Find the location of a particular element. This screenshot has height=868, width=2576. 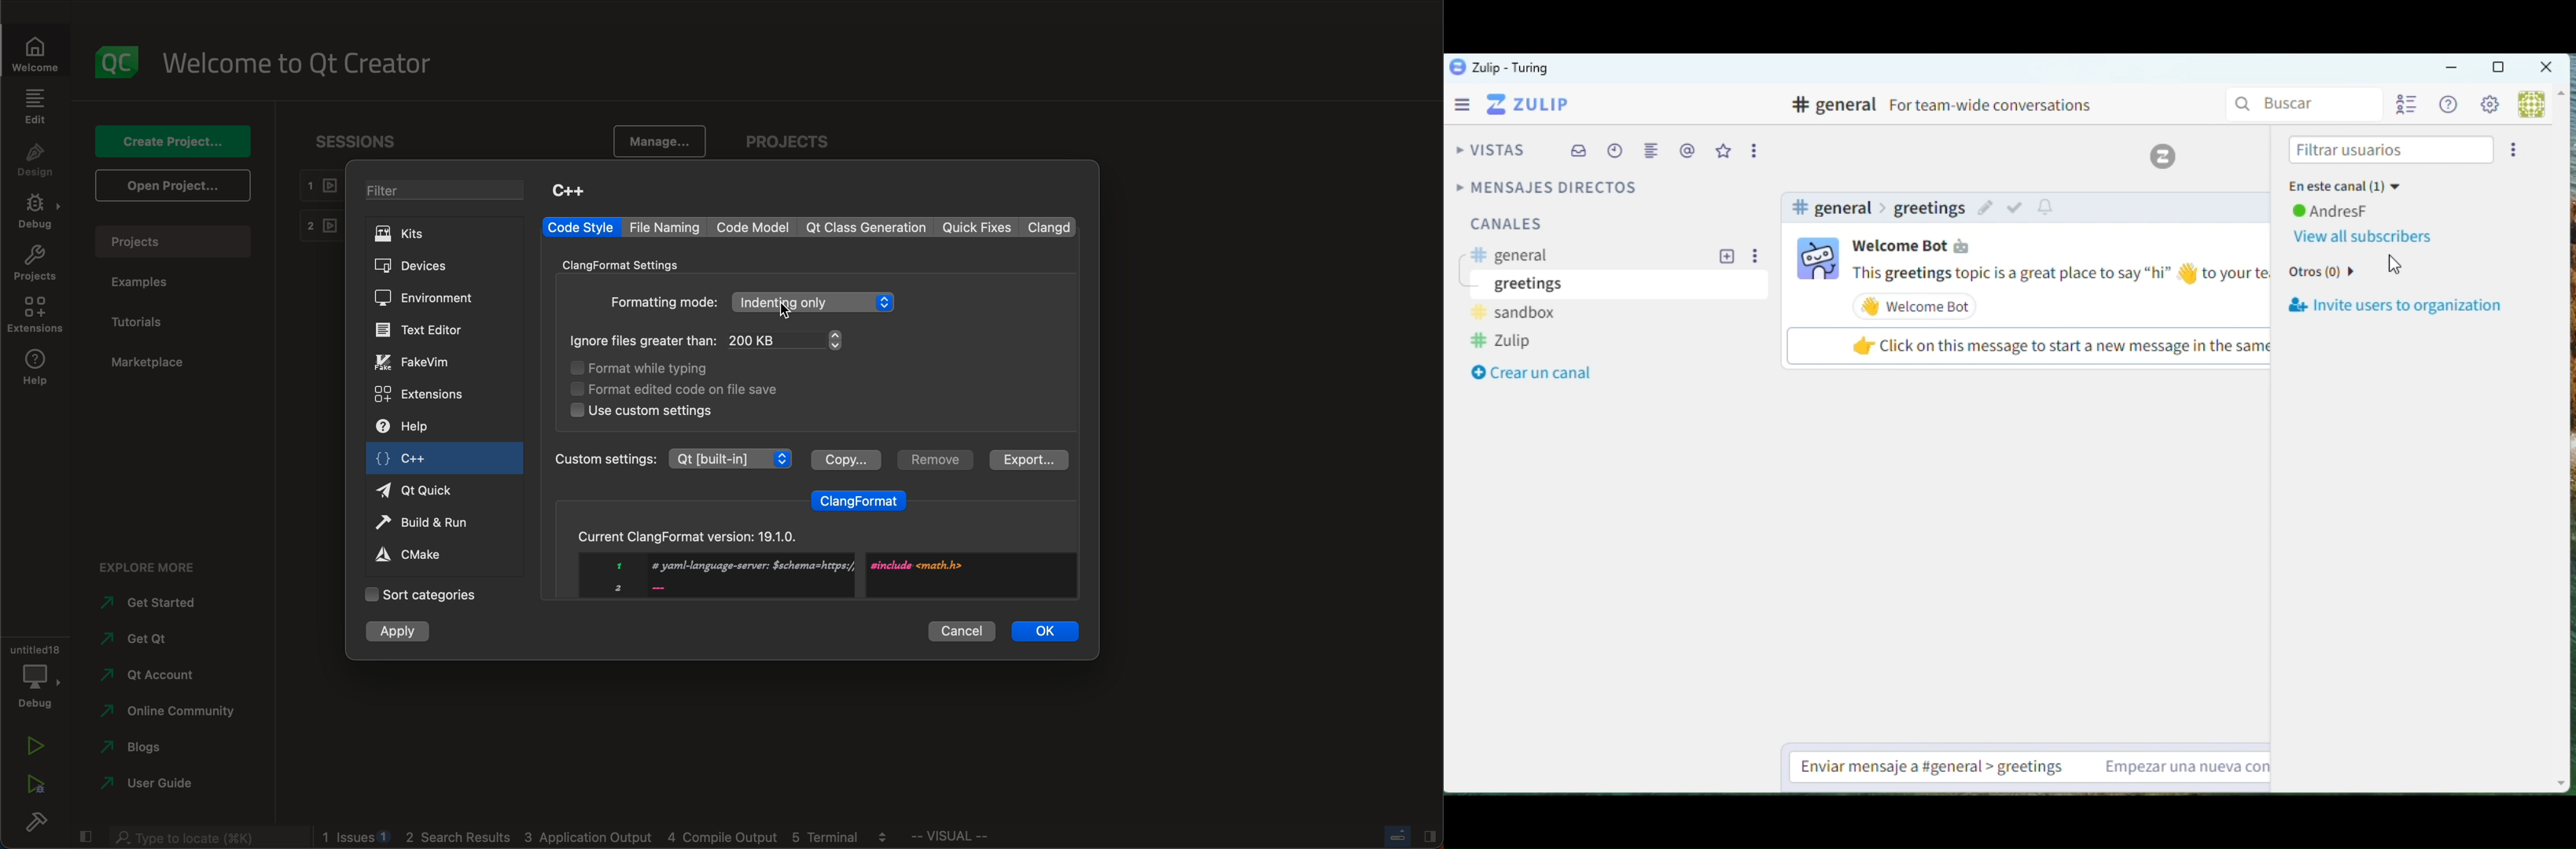

Invite users to organization is located at coordinates (2398, 307).